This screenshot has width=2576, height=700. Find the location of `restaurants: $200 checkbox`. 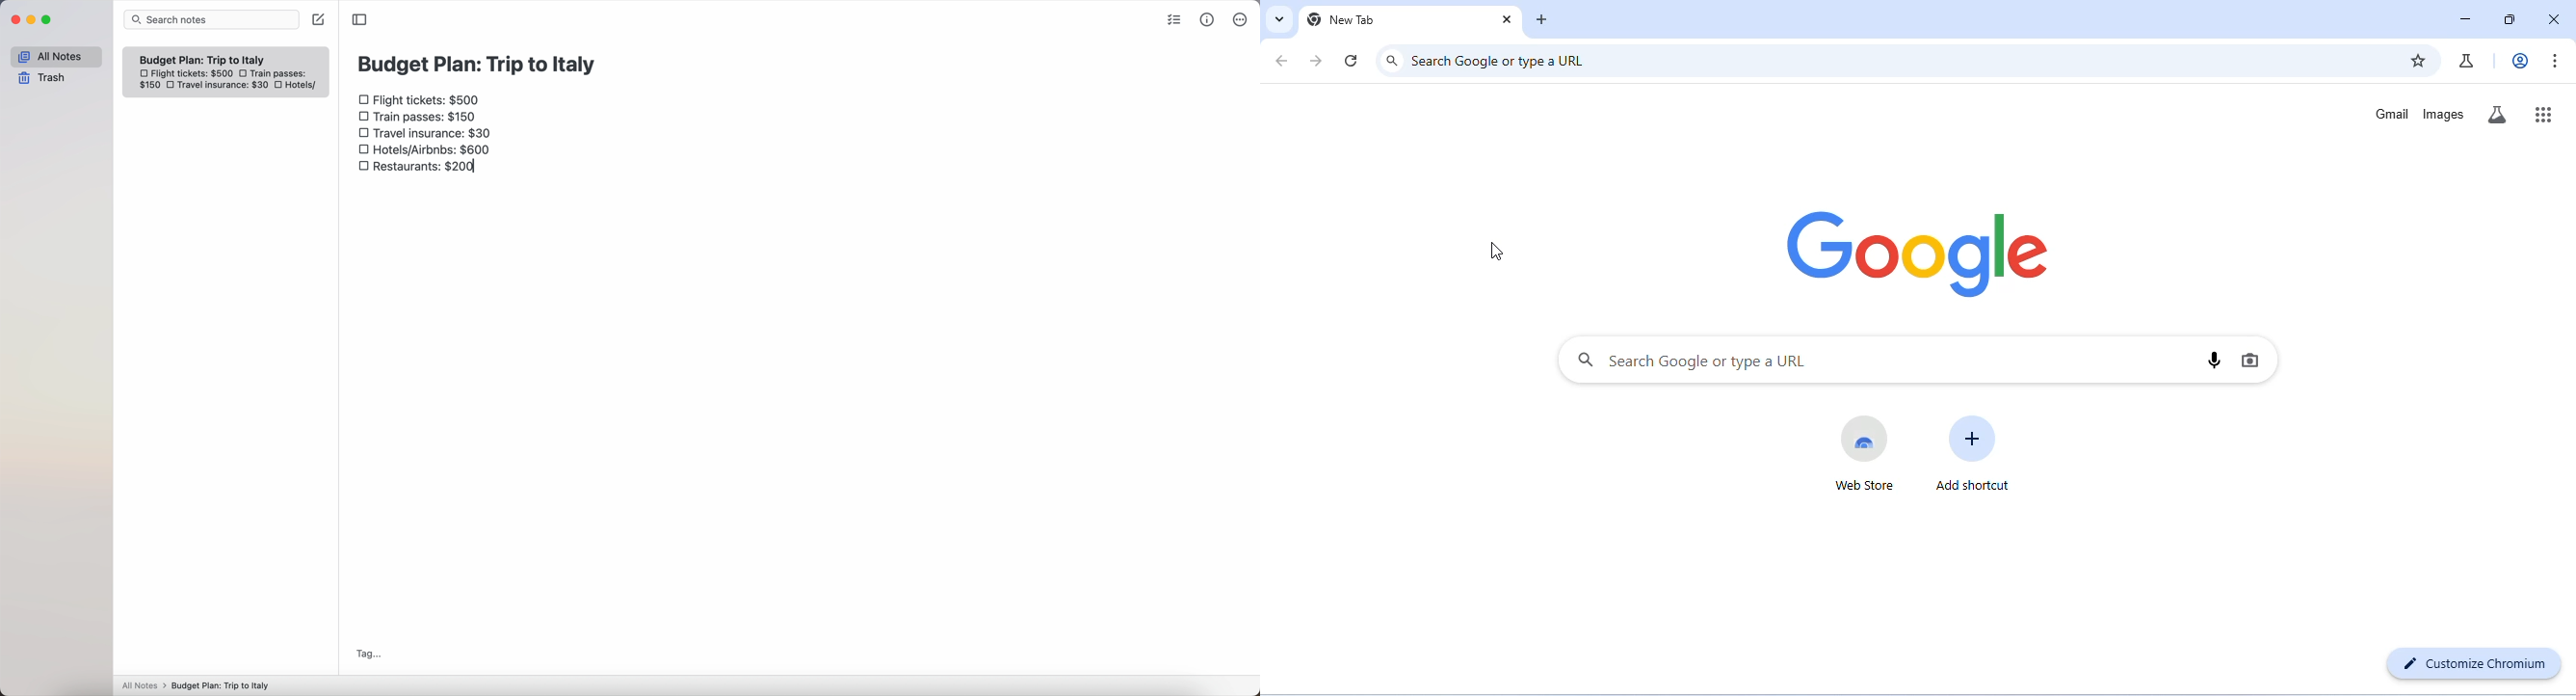

restaurants: $200 checkbox is located at coordinates (417, 166).